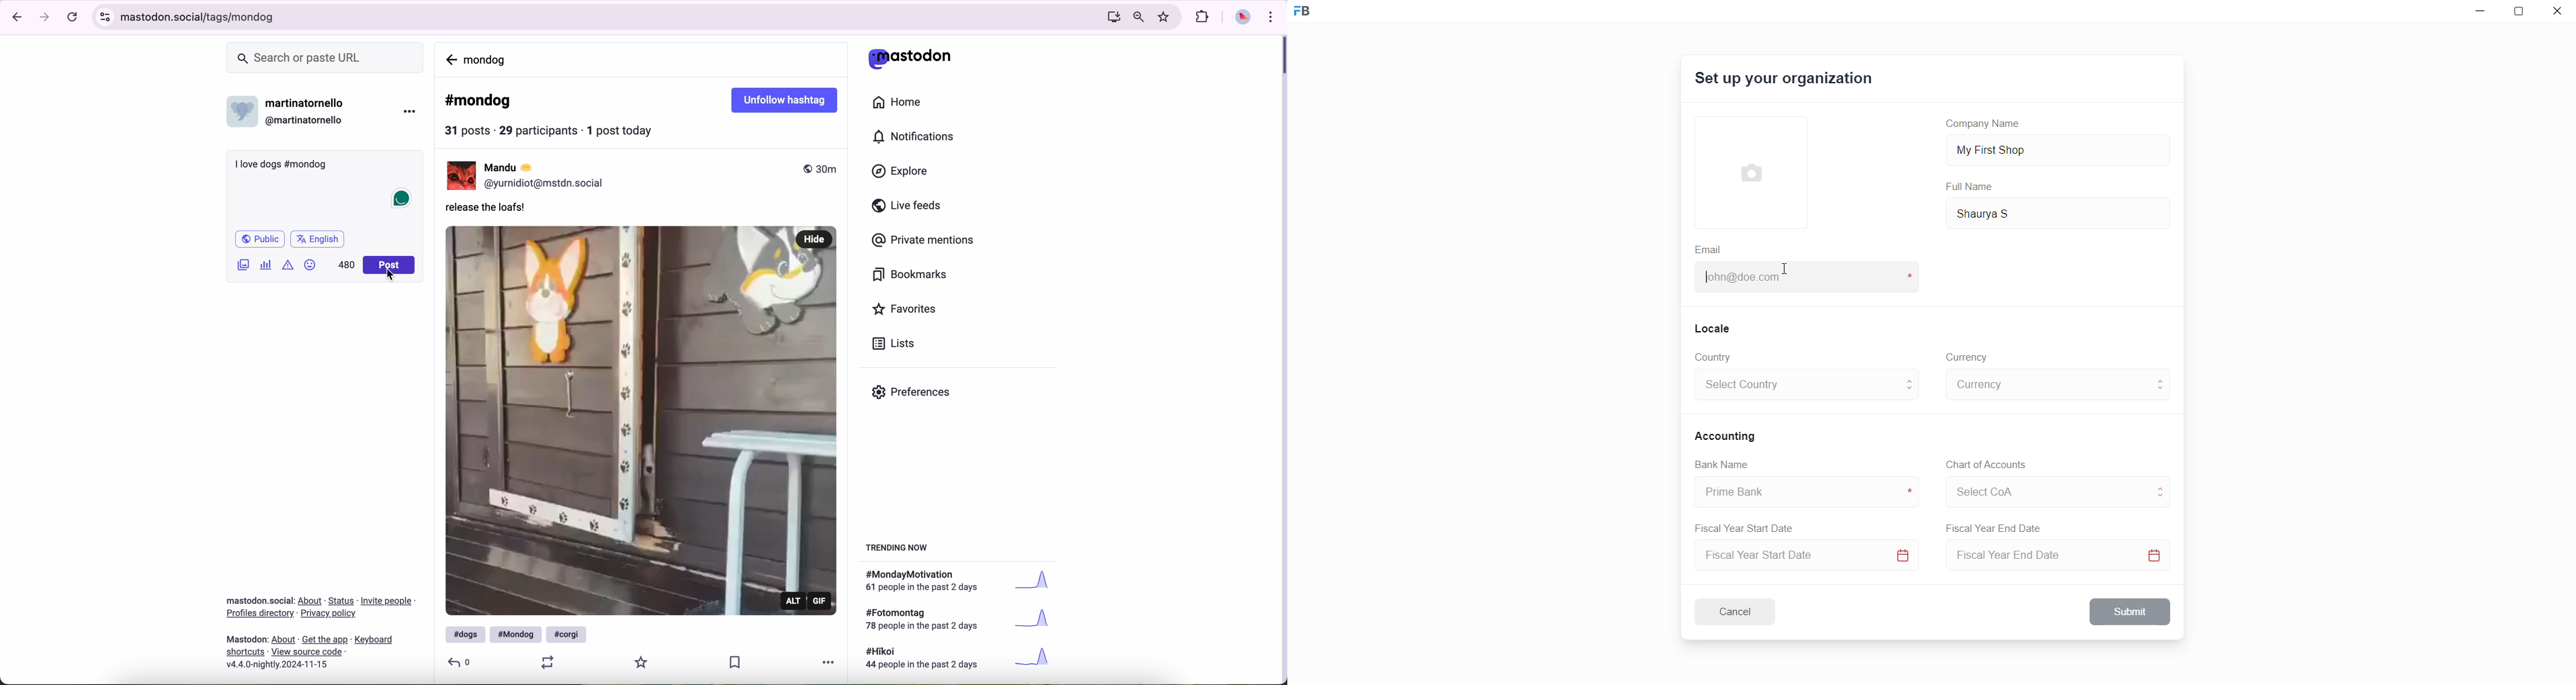  Describe the element at coordinates (548, 184) in the screenshot. I see `profile` at that location.